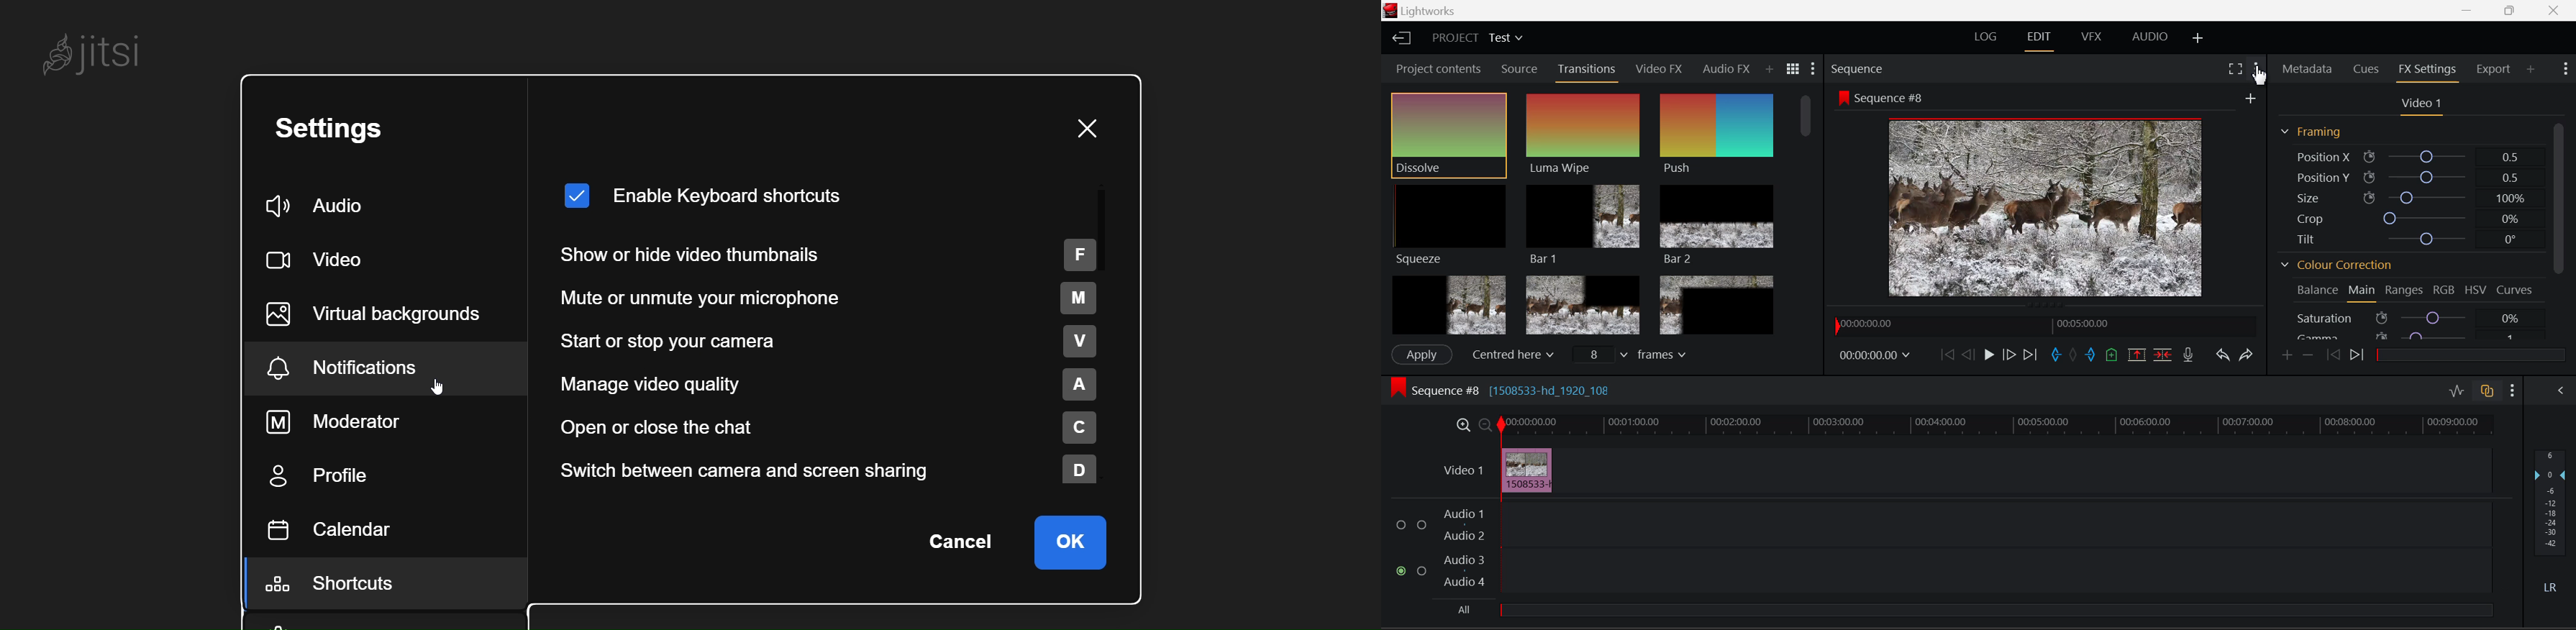 The height and width of the screenshot is (644, 2576). What do you see at coordinates (1511, 355) in the screenshot?
I see `Centered here` at bounding box center [1511, 355].